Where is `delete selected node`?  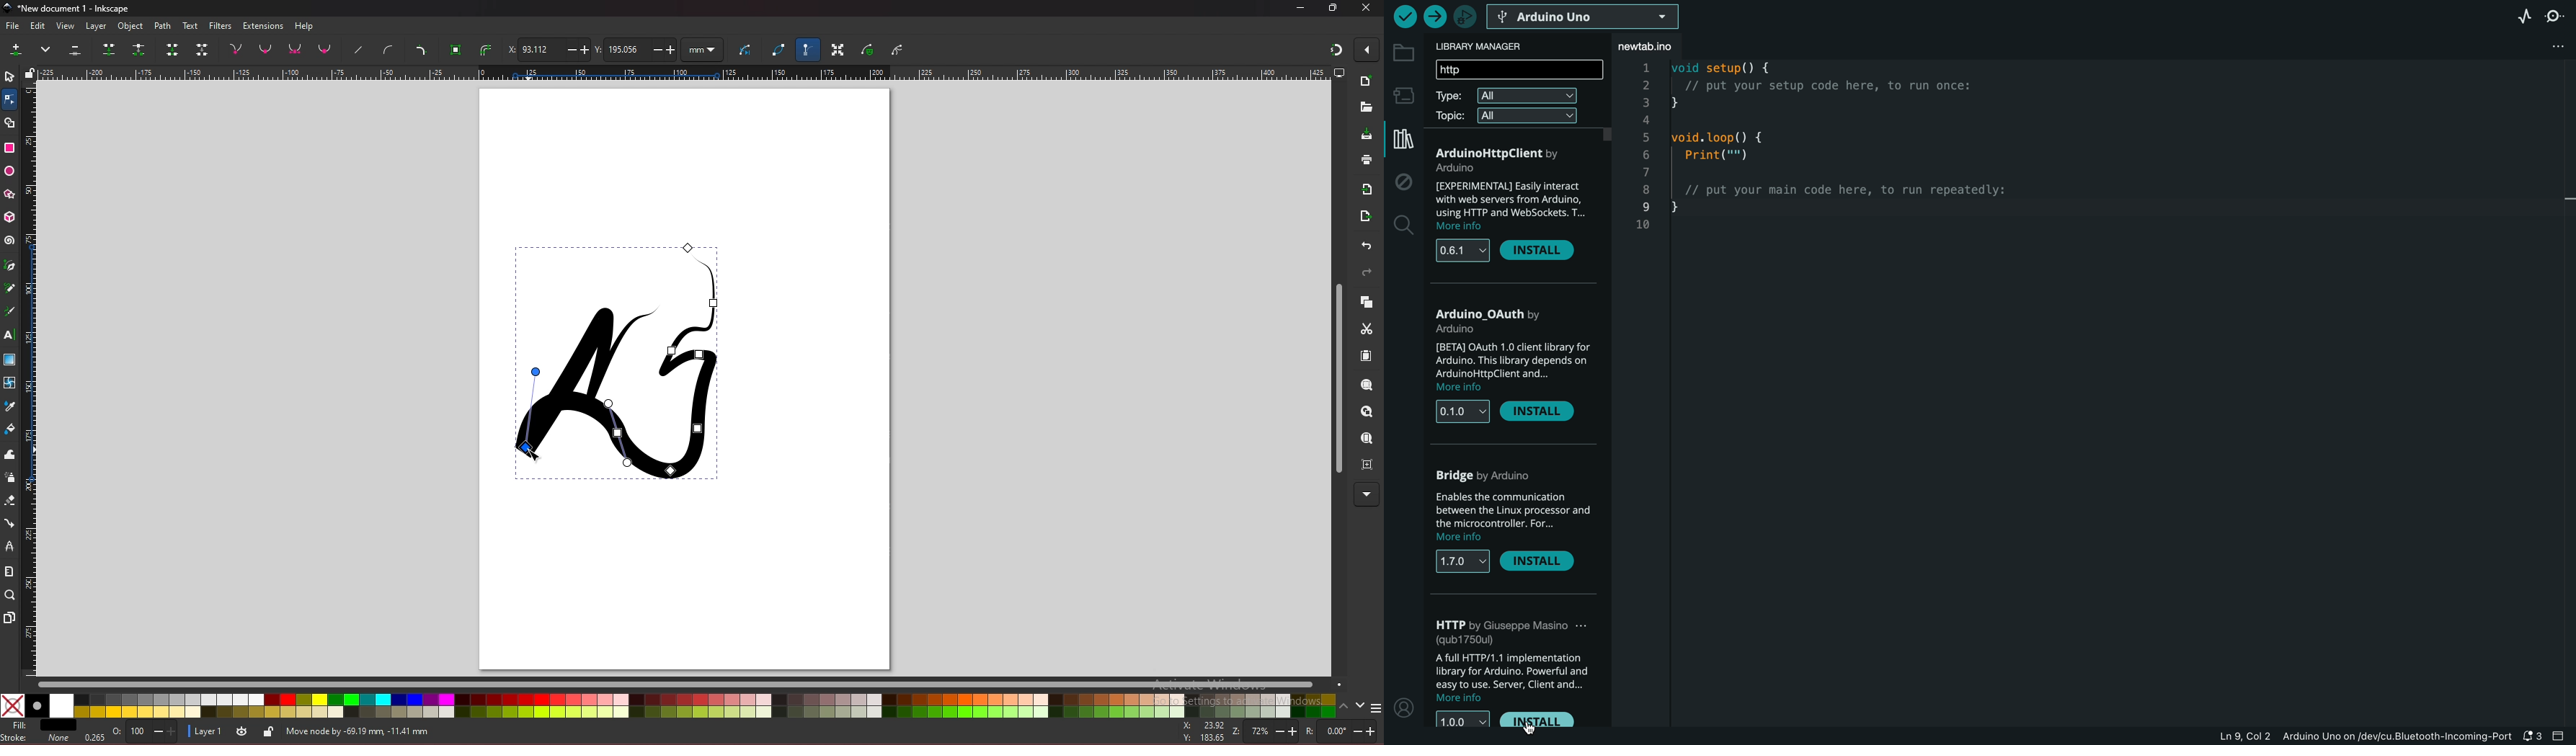
delete selected node is located at coordinates (76, 49).